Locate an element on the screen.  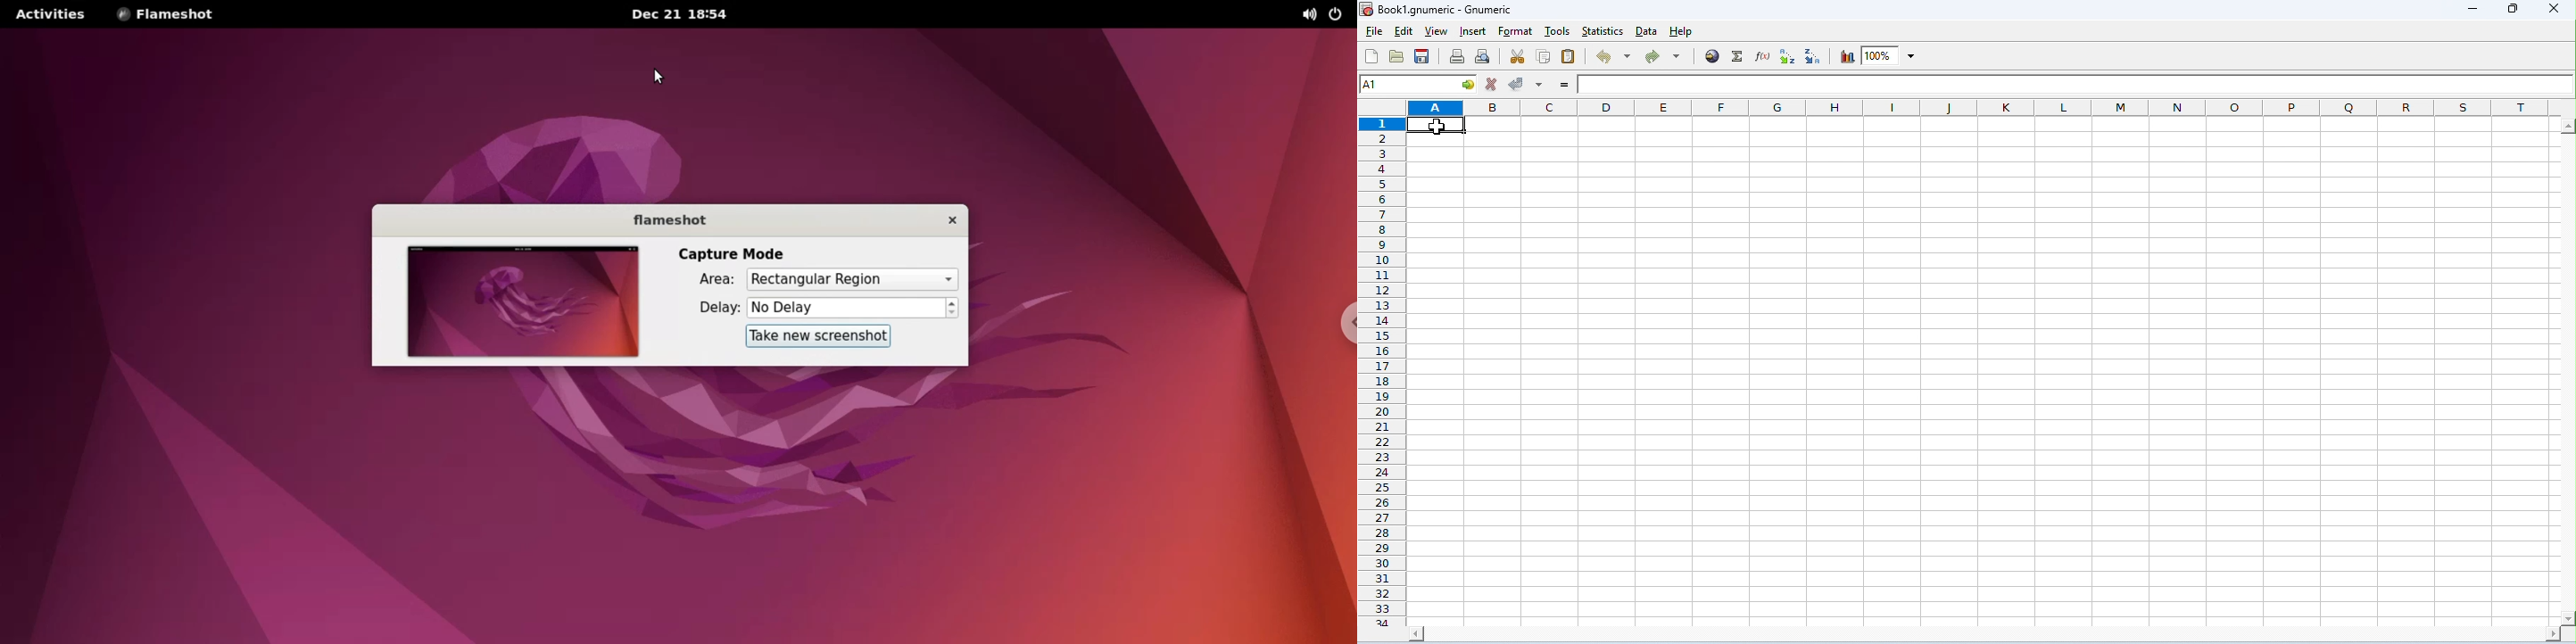
cut is located at coordinates (1518, 55).